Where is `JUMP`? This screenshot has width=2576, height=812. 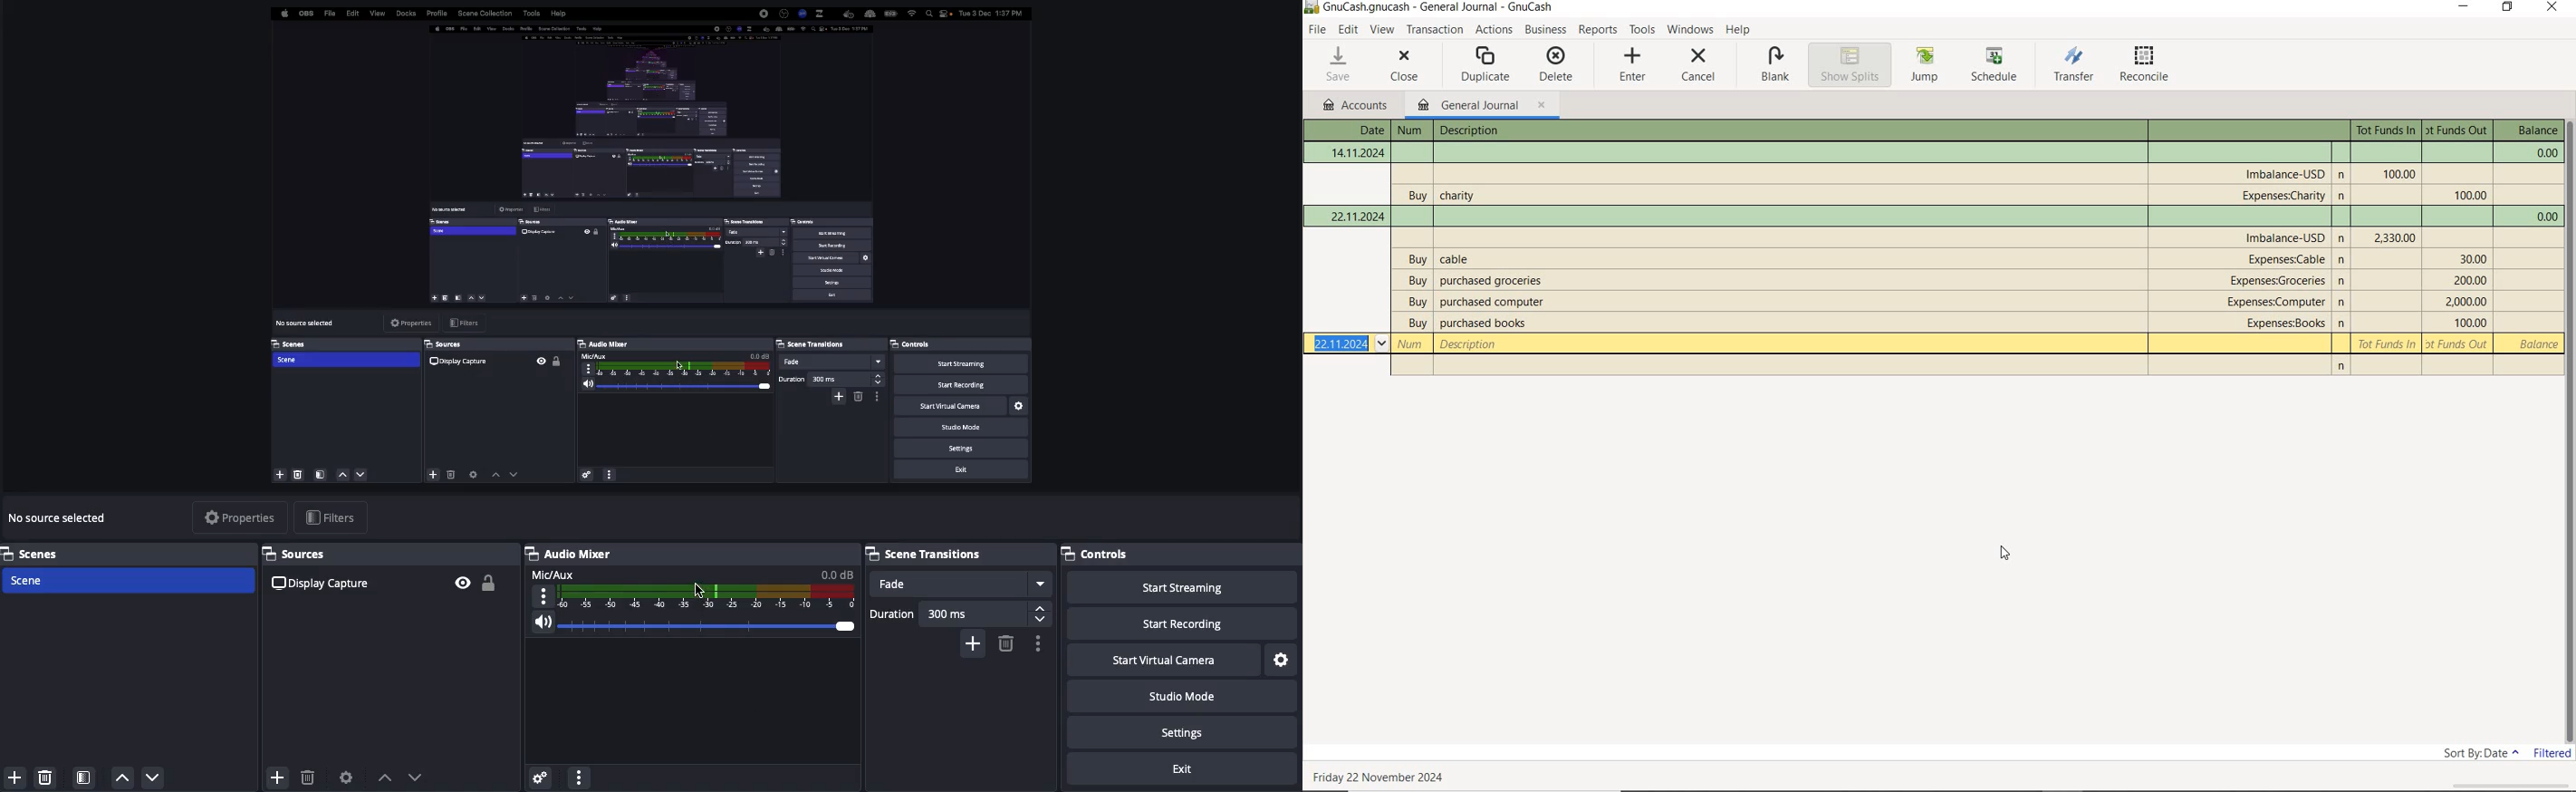 JUMP is located at coordinates (1925, 64).